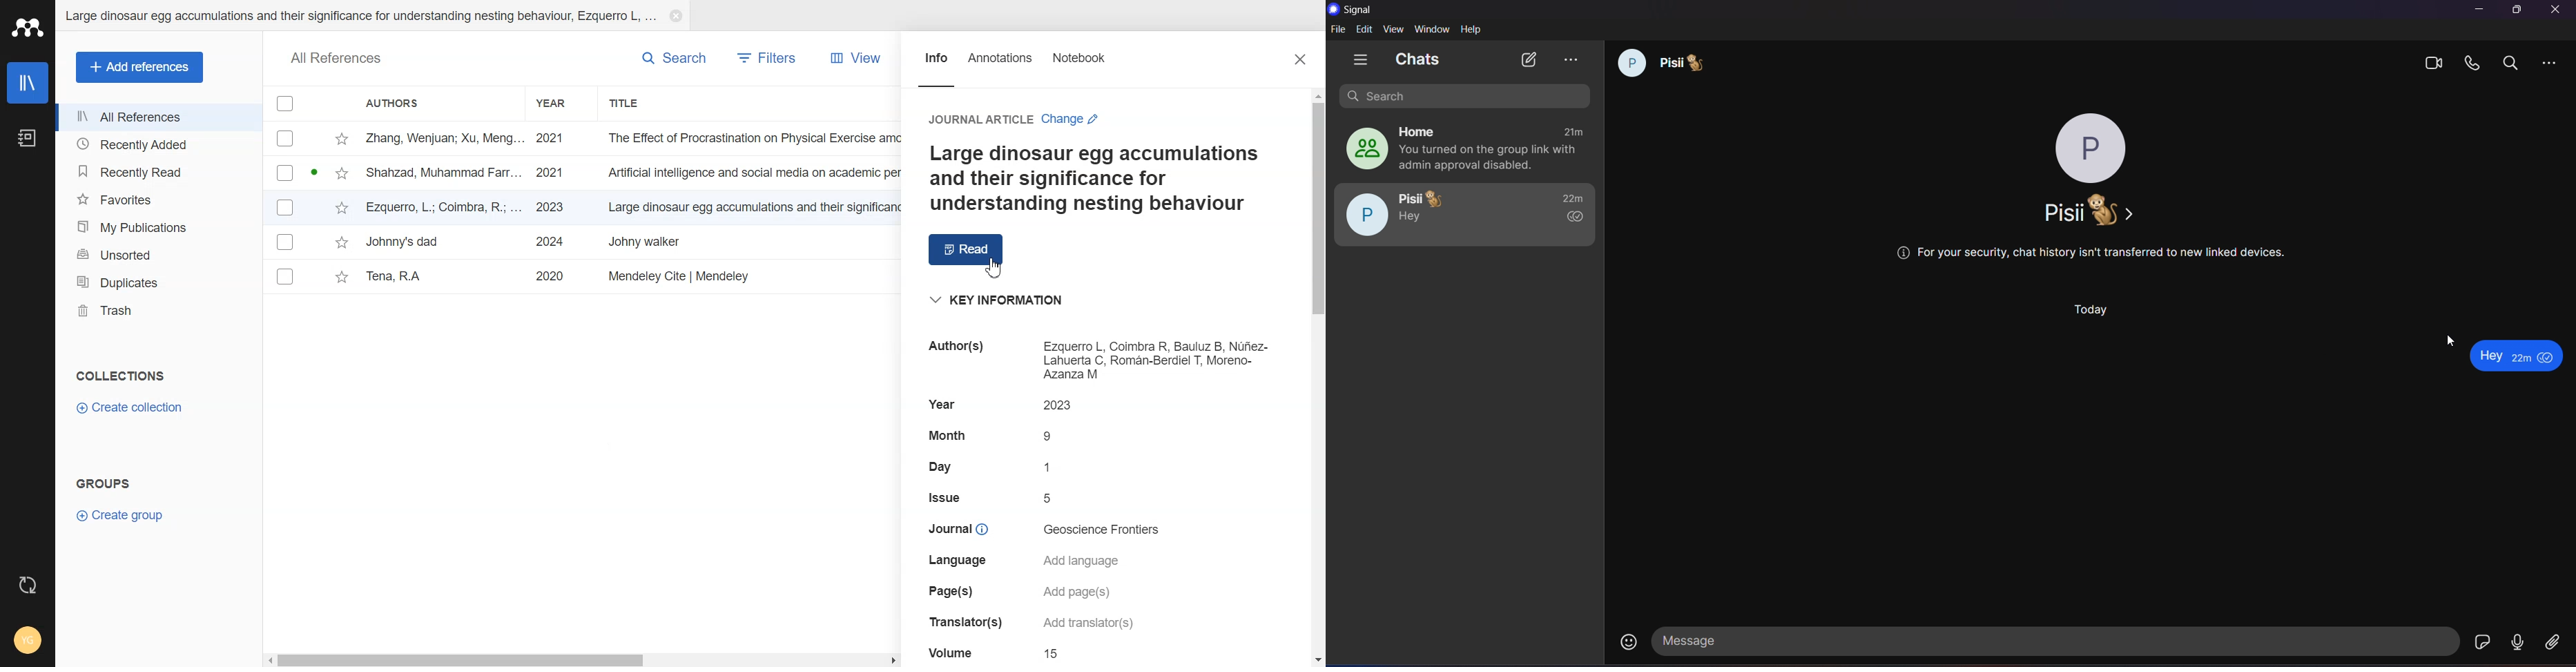 This screenshot has width=2576, height=672. What do you see at coordinates (158, 116) in the screenshot?
I see `All references` at bounding box center [158, 116].